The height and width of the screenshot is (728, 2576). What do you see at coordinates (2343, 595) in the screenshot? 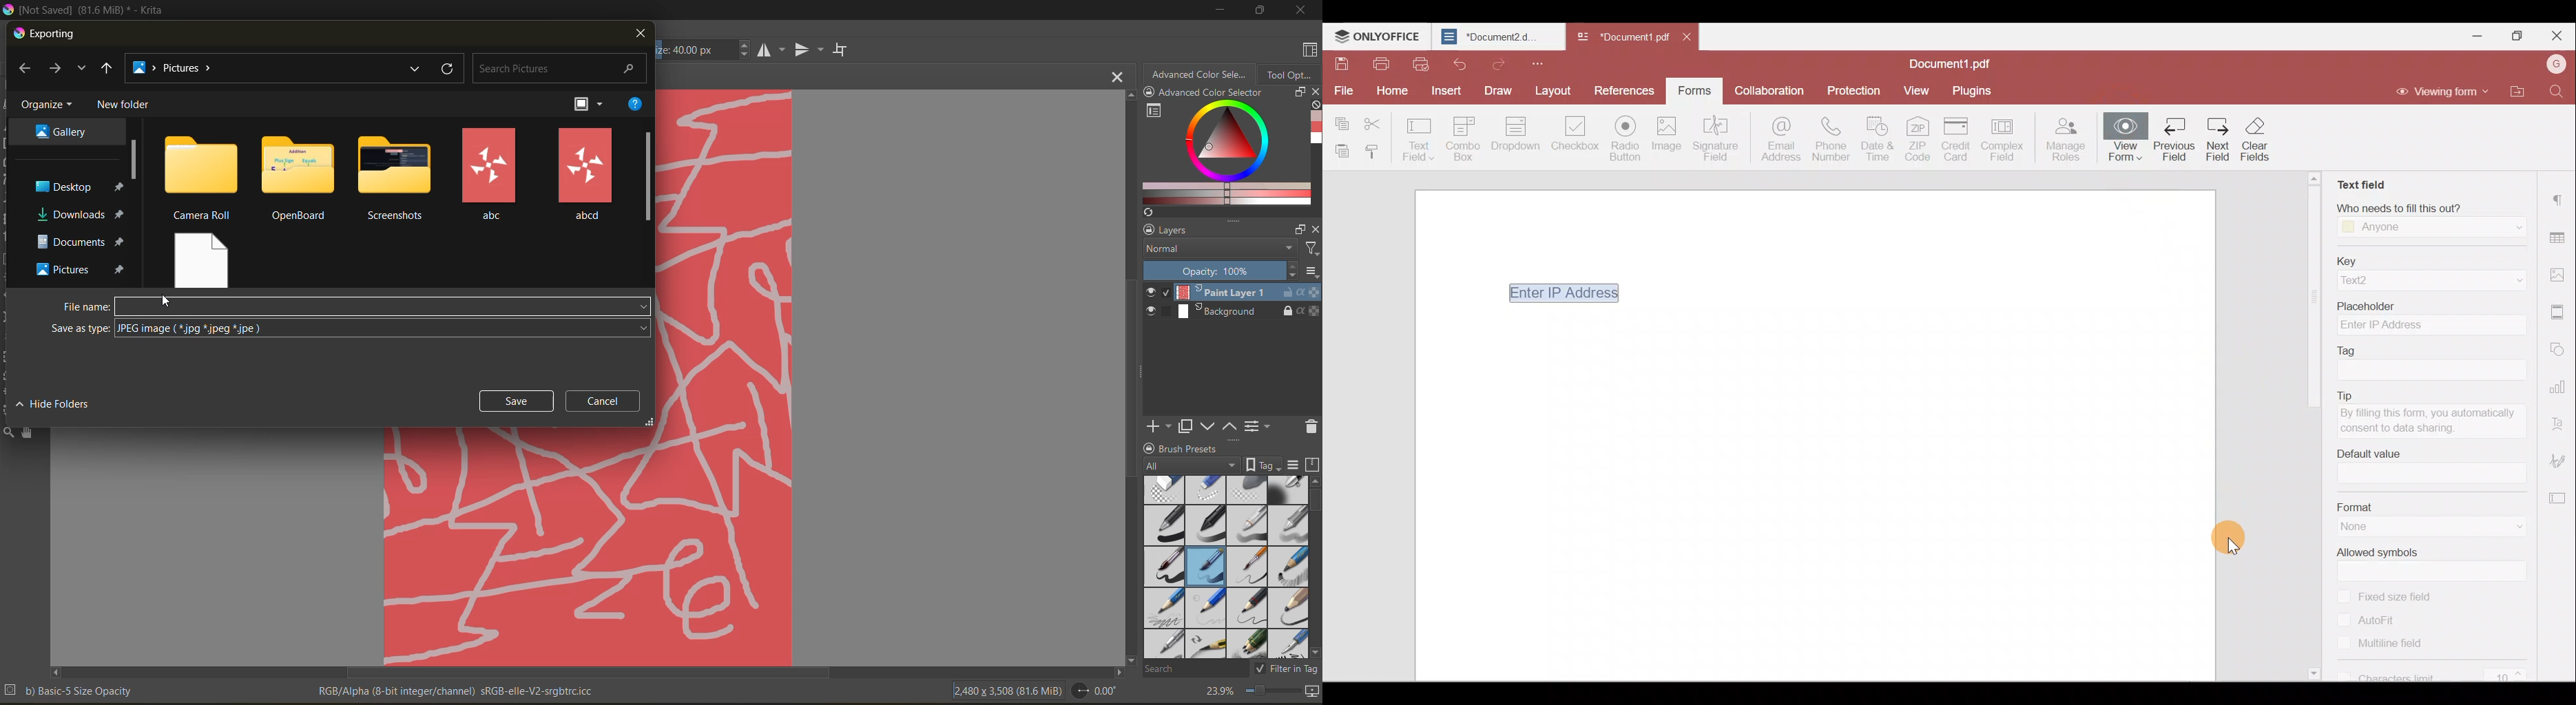
I see `checkbox` at bounding box center [2343, 595].